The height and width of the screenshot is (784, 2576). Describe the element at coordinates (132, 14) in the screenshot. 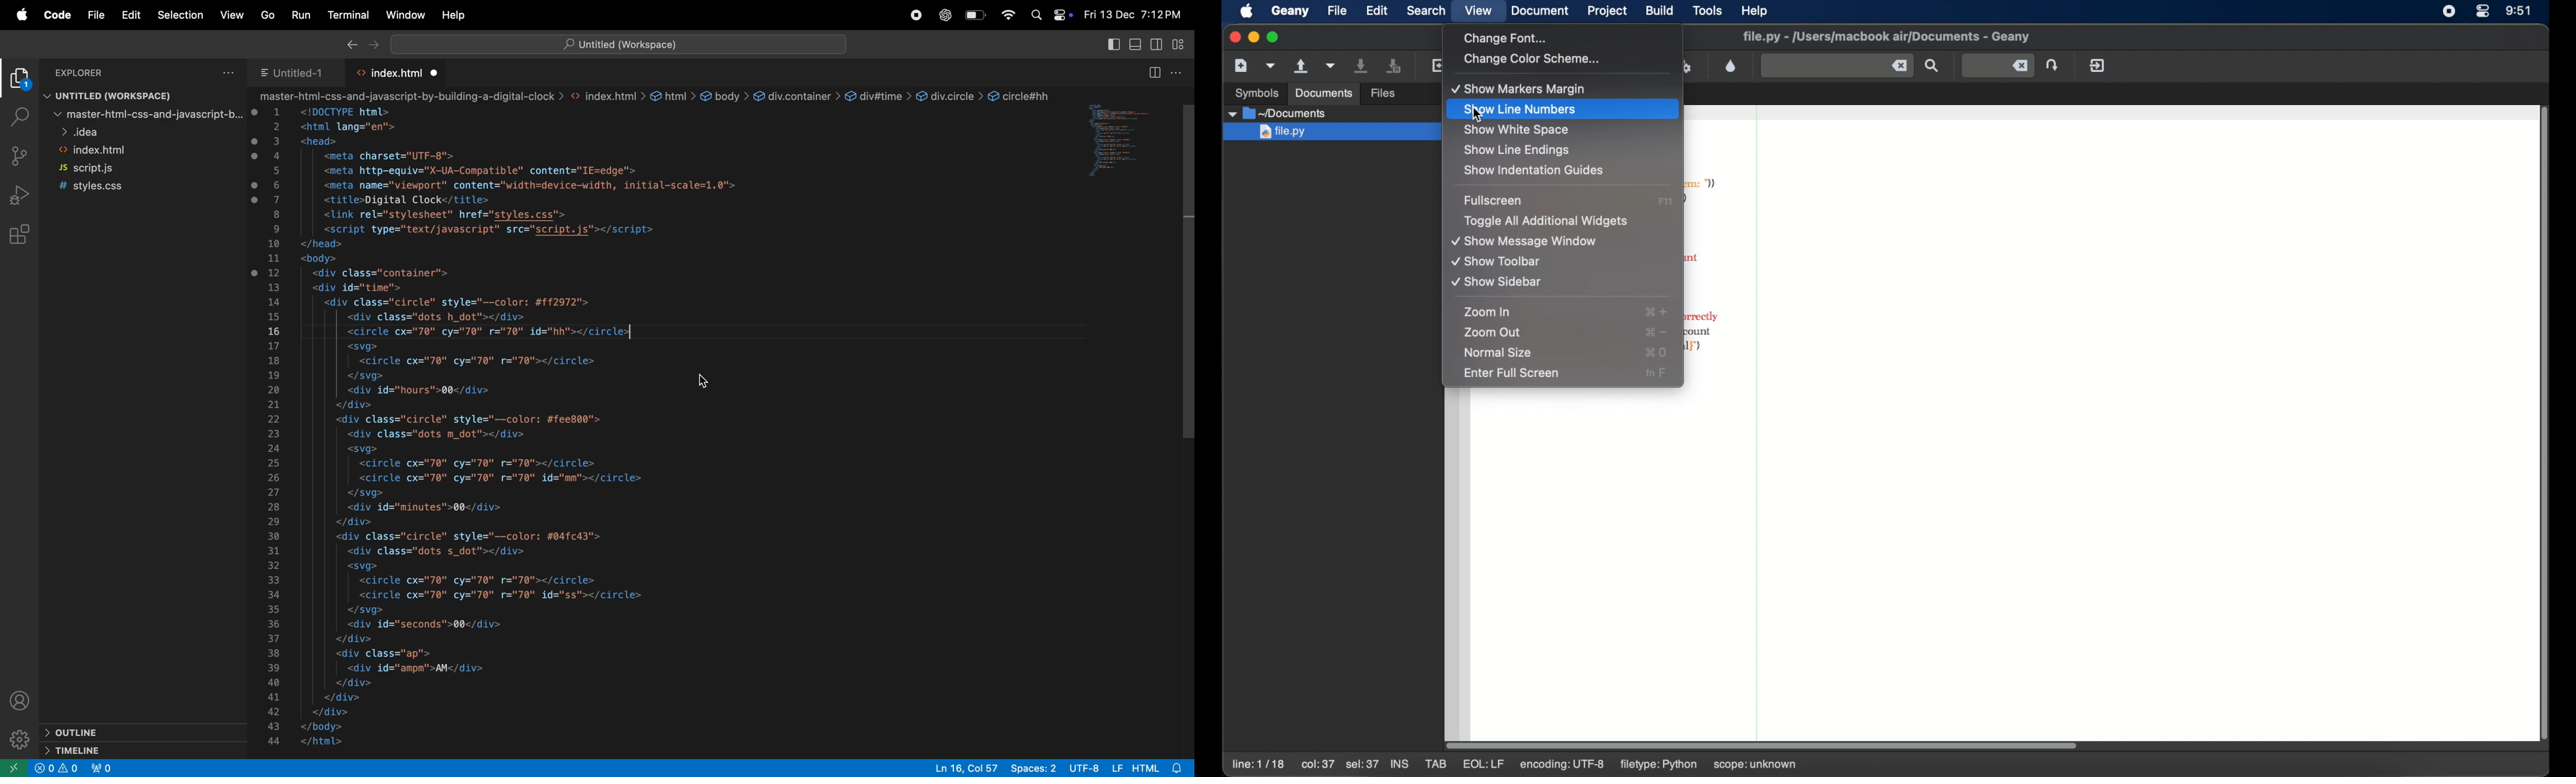

I see `edit` at that location.